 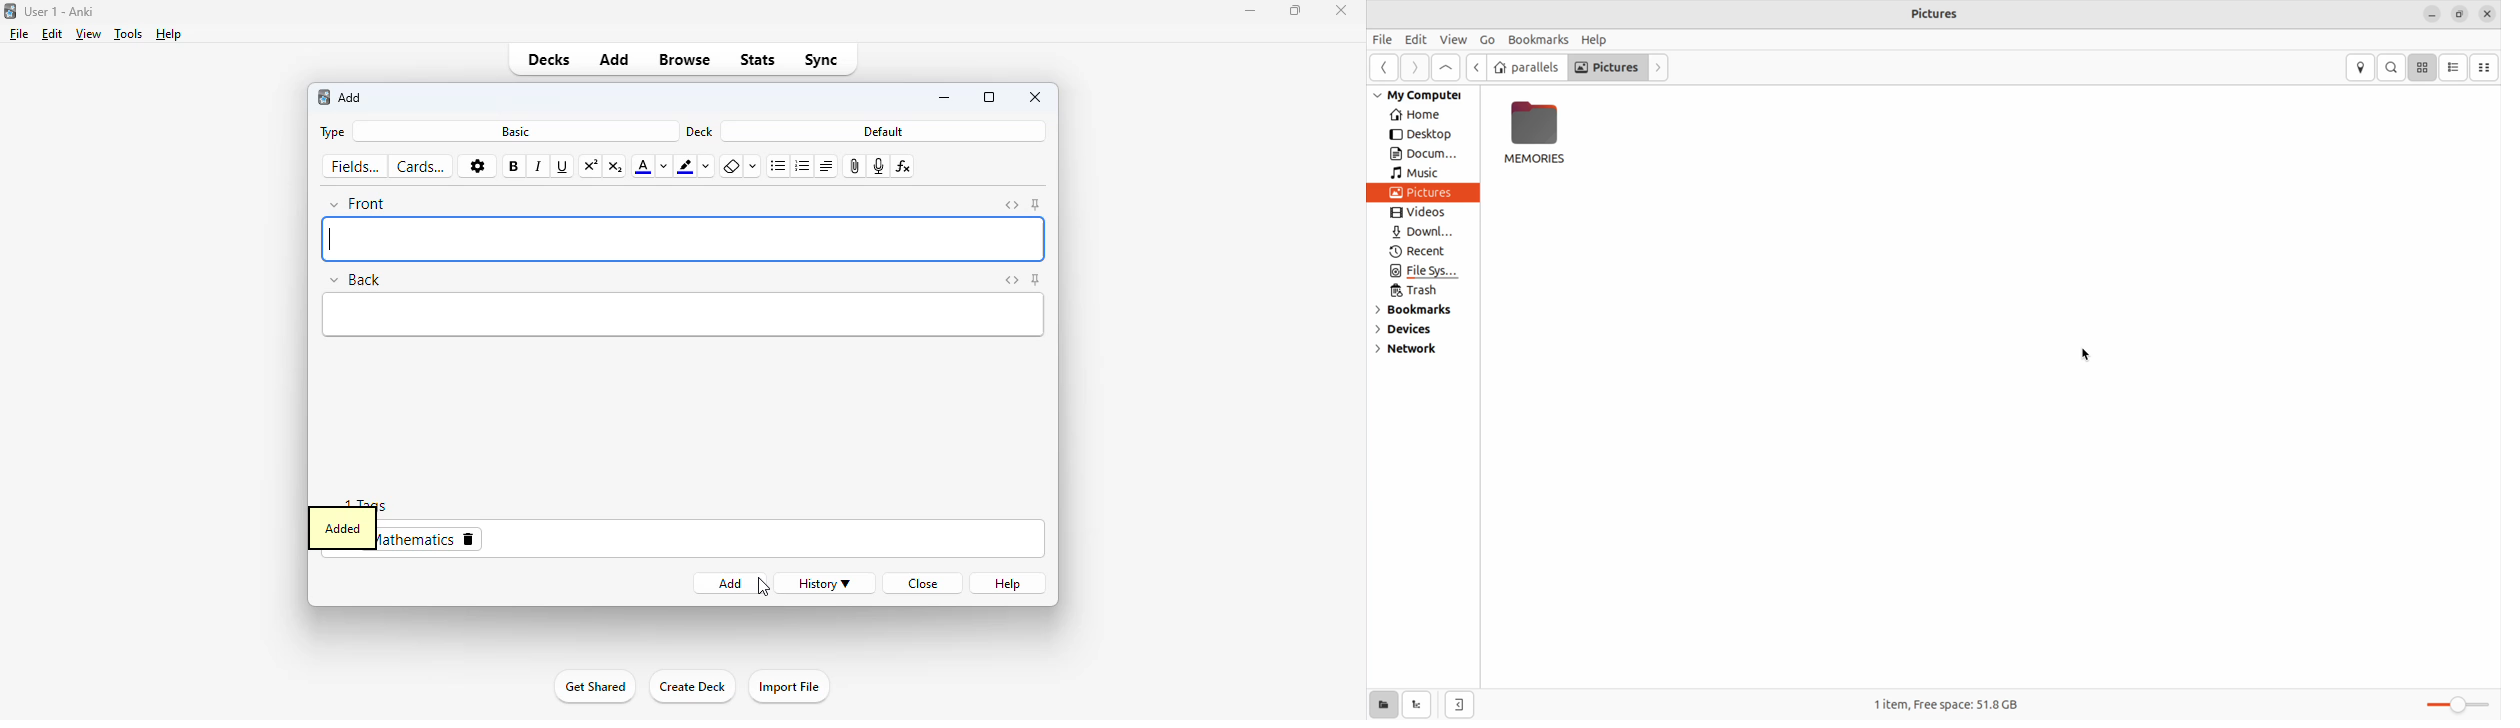 What do you see at coordinates (753, 166) in the screenshot?
I see `select formatting to remove` at bounding box center [753, 166].